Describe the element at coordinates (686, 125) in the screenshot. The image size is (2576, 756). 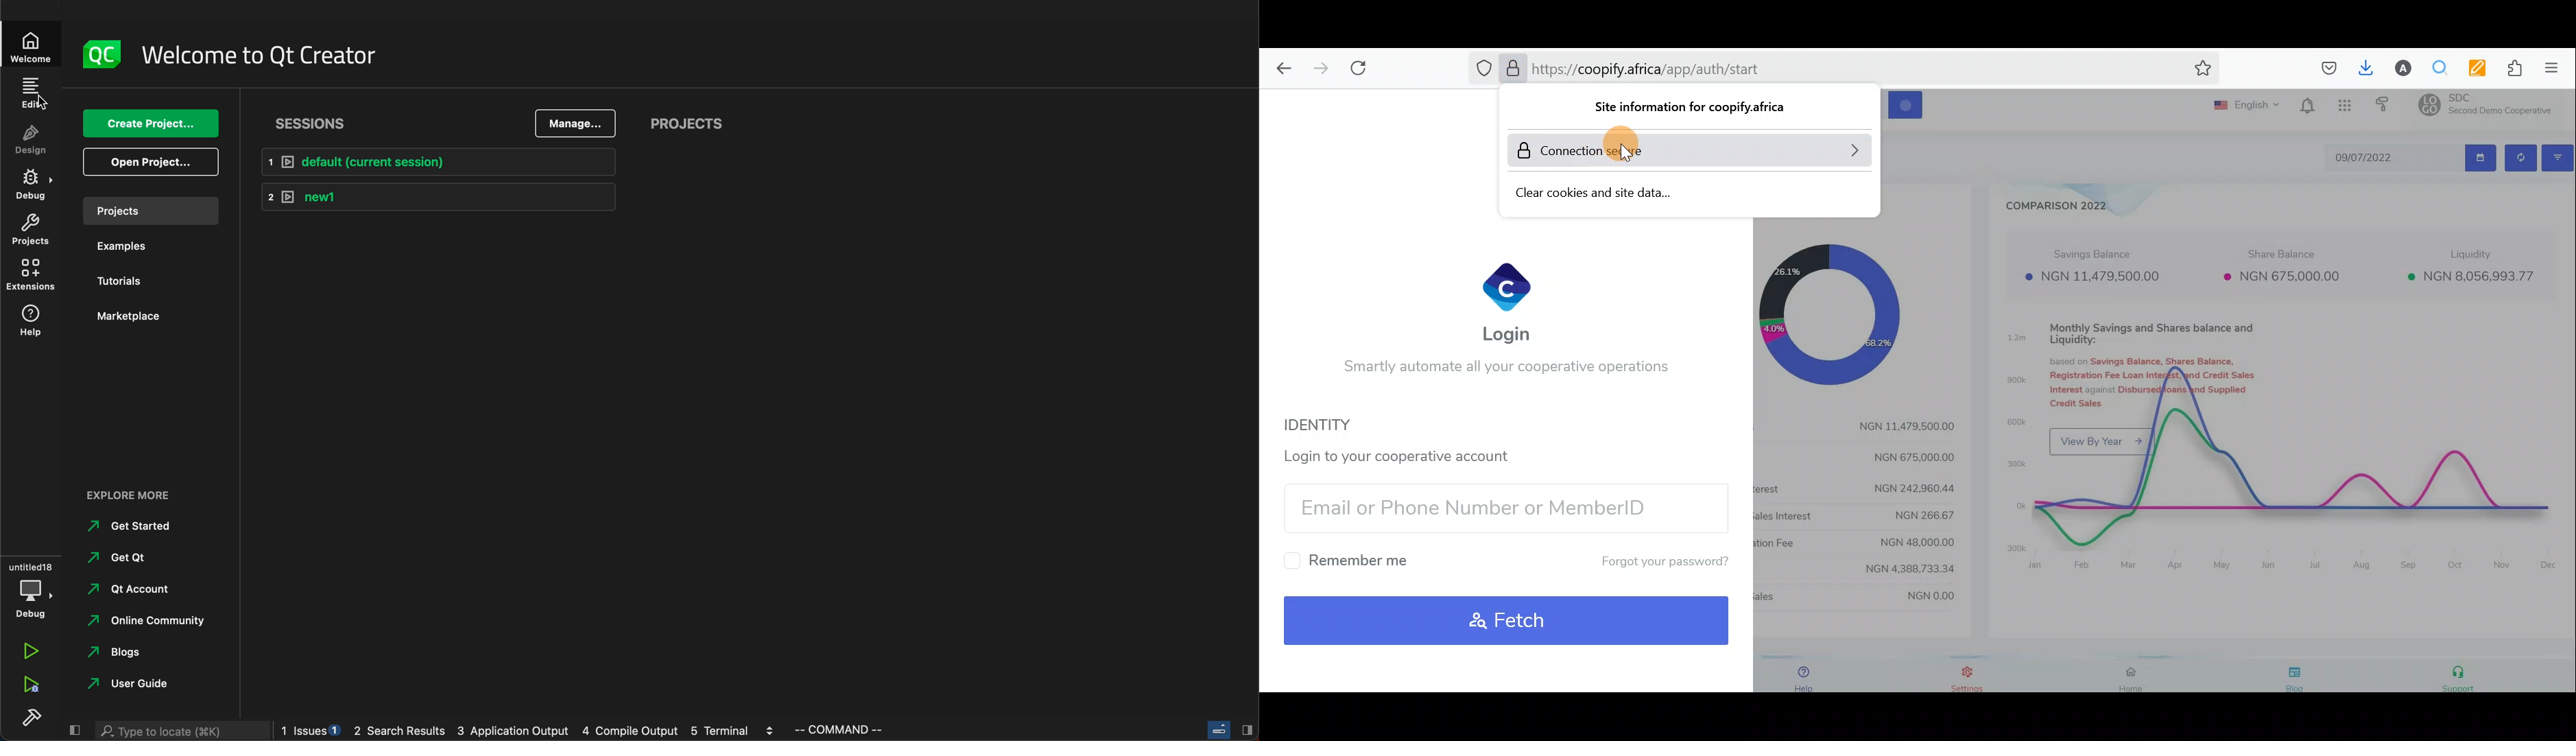
I see `projects` at that location.